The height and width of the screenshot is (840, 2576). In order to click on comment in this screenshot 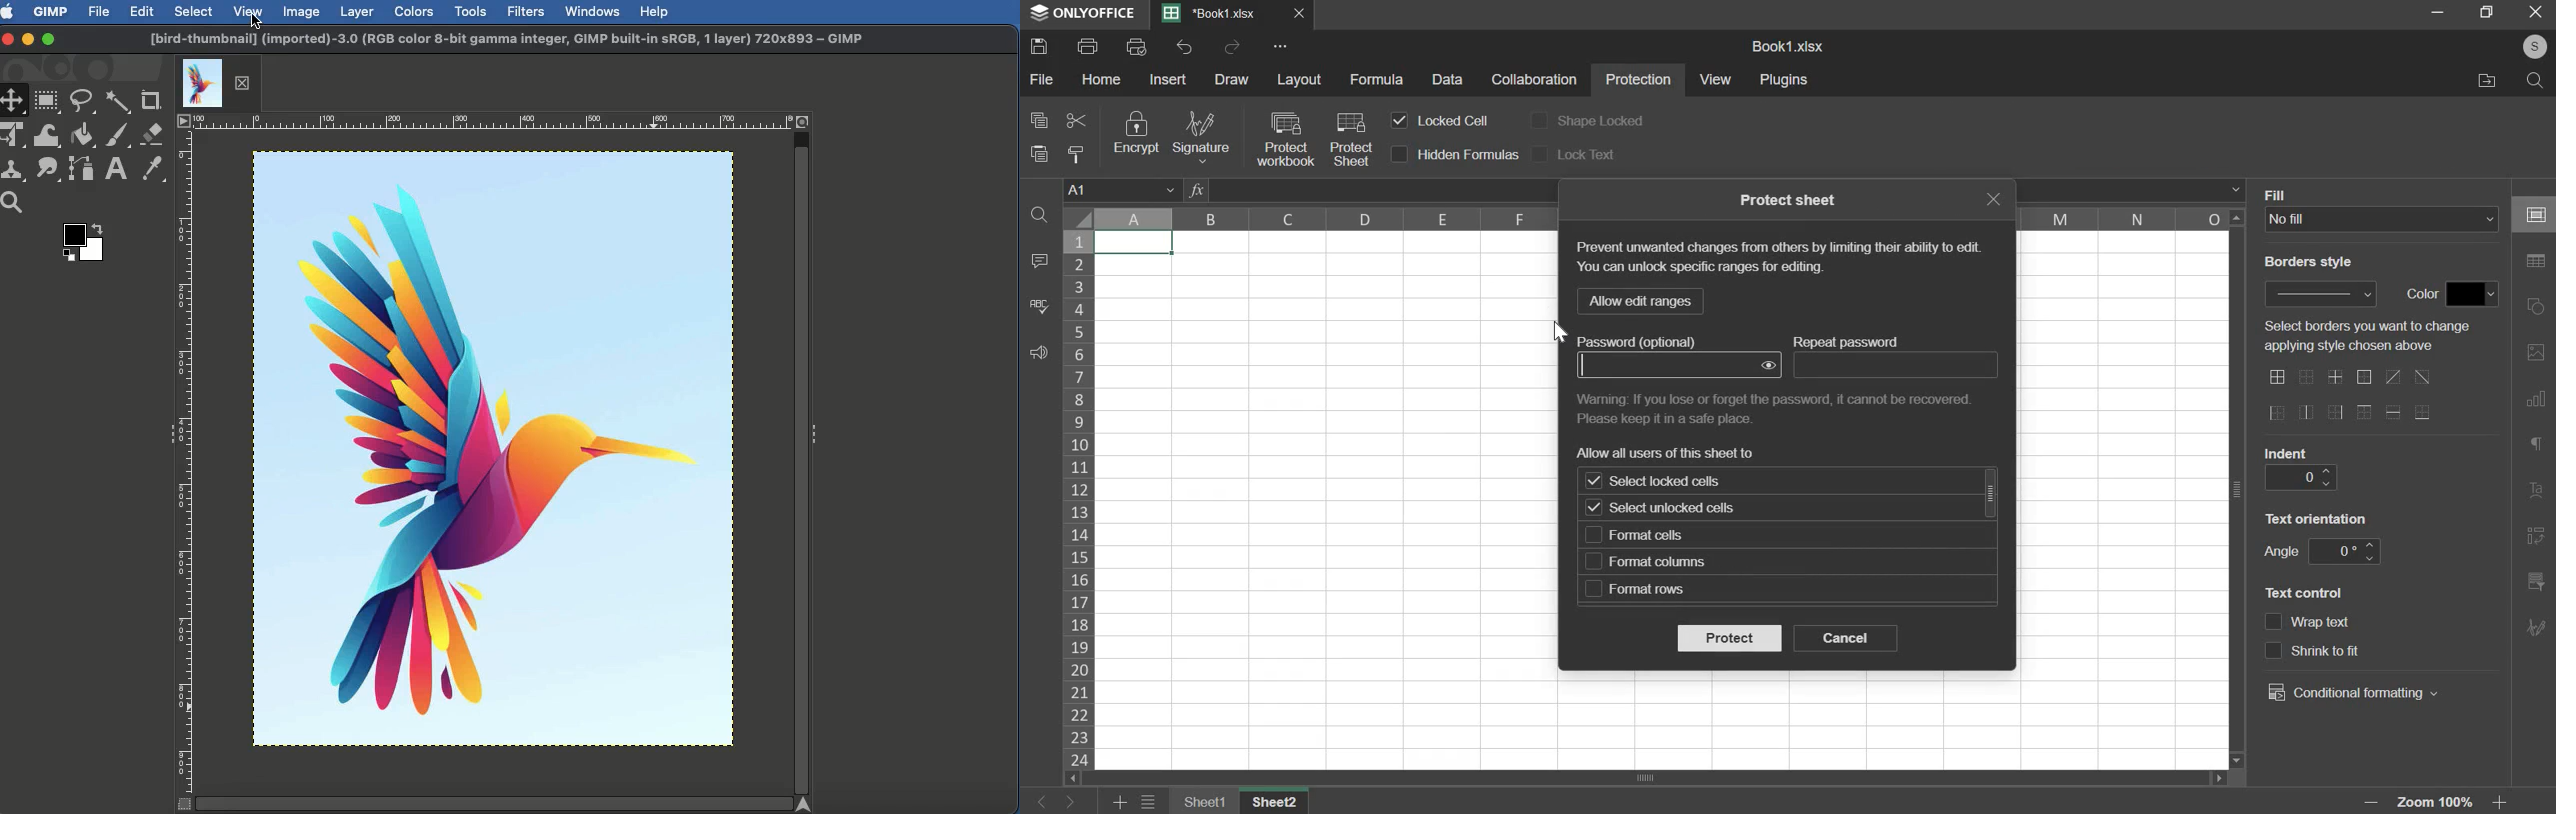, I will do `click(1036, 261)`.